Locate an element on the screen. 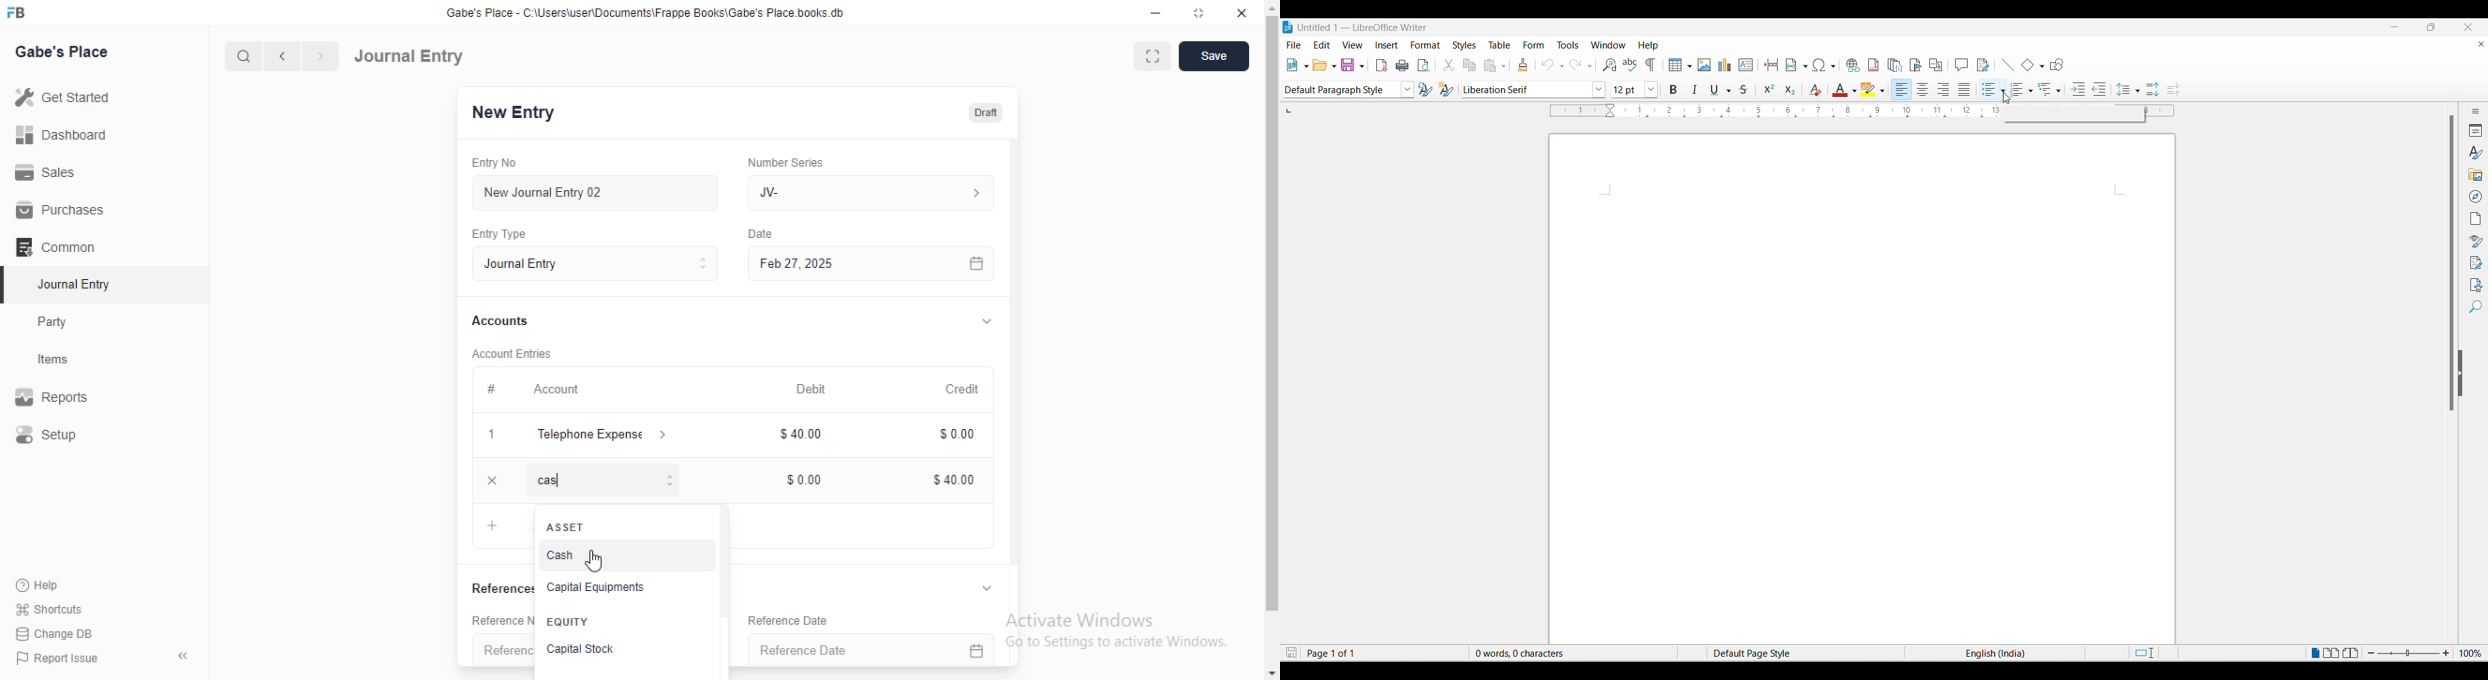 This screenshot has width=2492, height=700. Cash is located at coordinates (563, 554).